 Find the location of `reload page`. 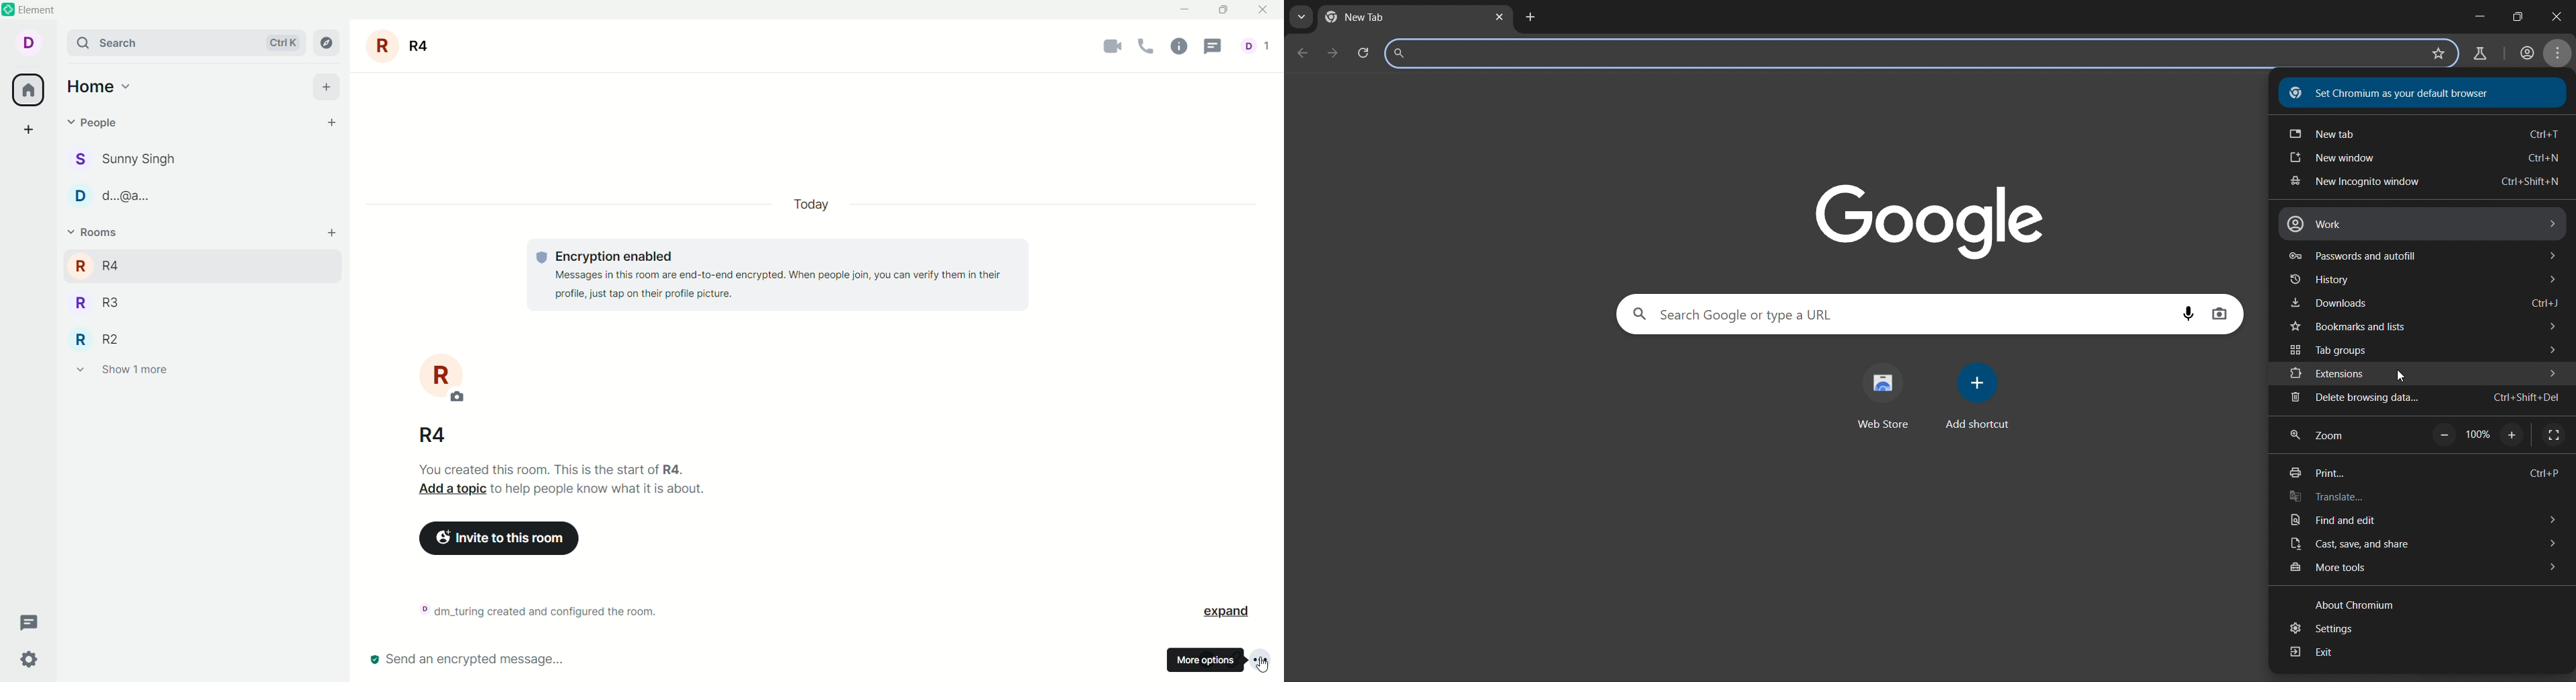

reload page is located at coordinates (1363, 52).